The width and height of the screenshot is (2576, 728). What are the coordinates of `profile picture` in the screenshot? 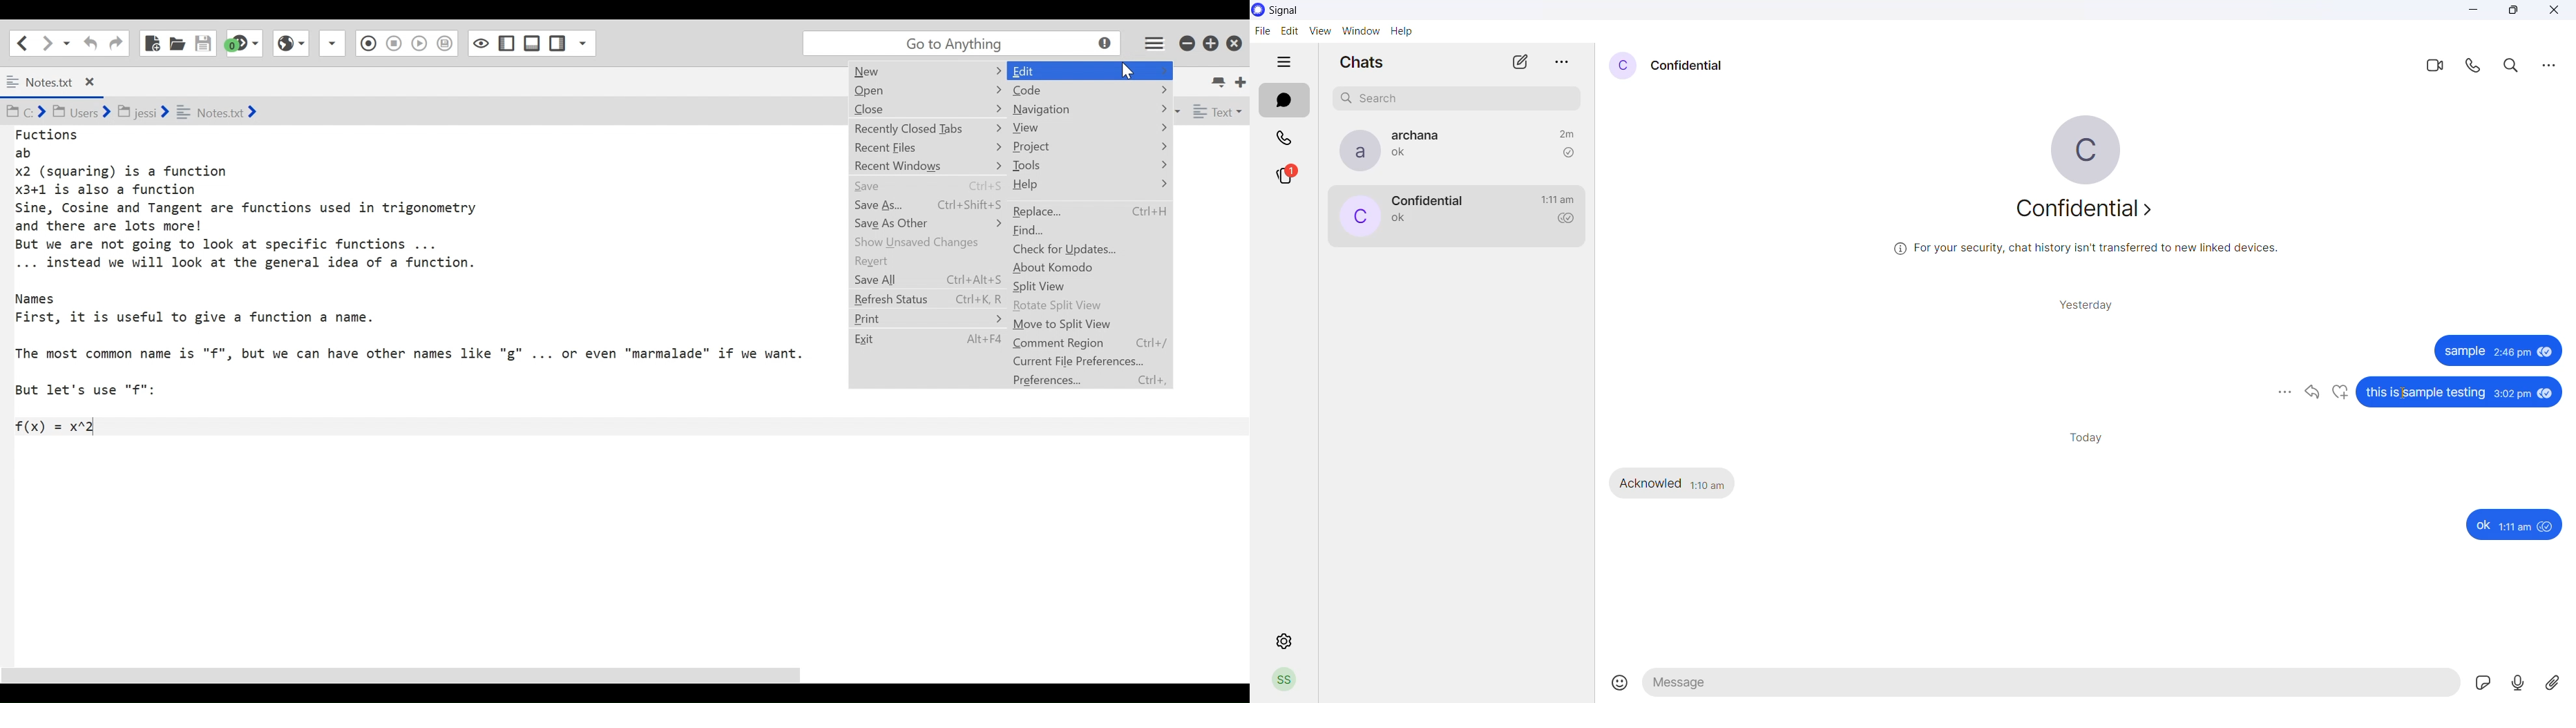 It's located at (1355, 151).